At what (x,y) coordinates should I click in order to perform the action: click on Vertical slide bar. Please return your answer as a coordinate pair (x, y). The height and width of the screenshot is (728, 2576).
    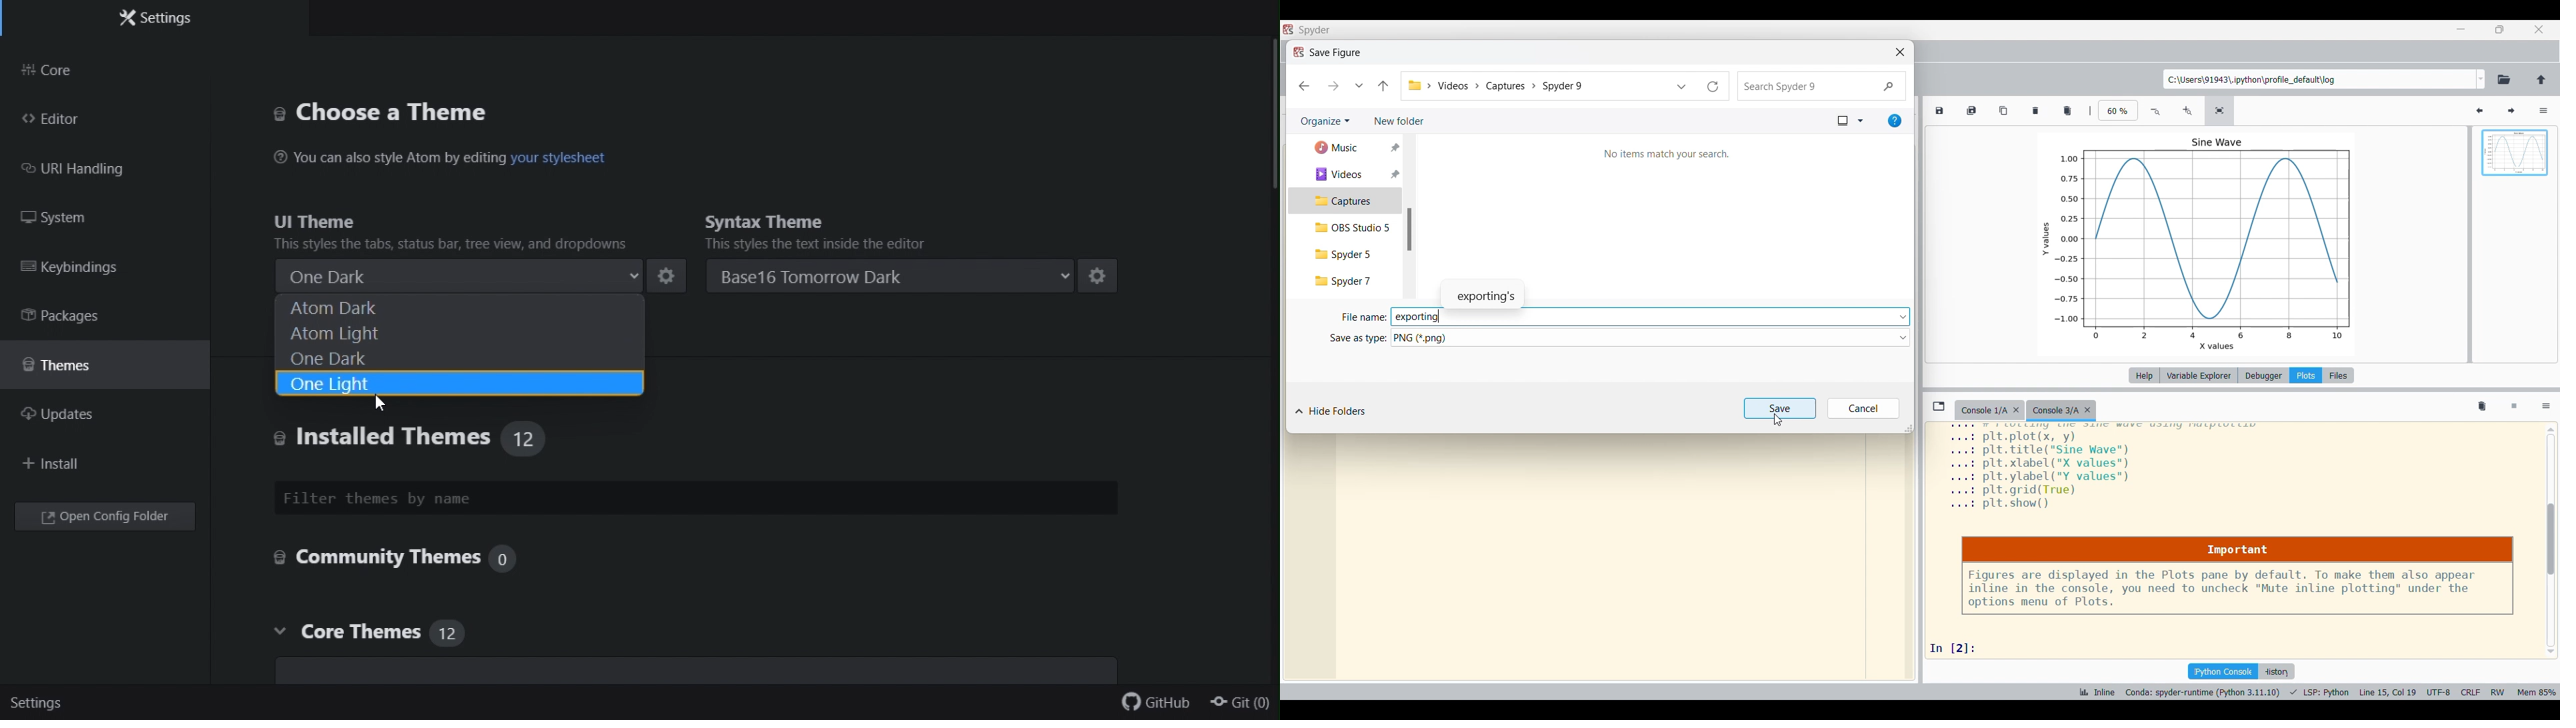
    Looking at the image, I should click on (1409, 229).